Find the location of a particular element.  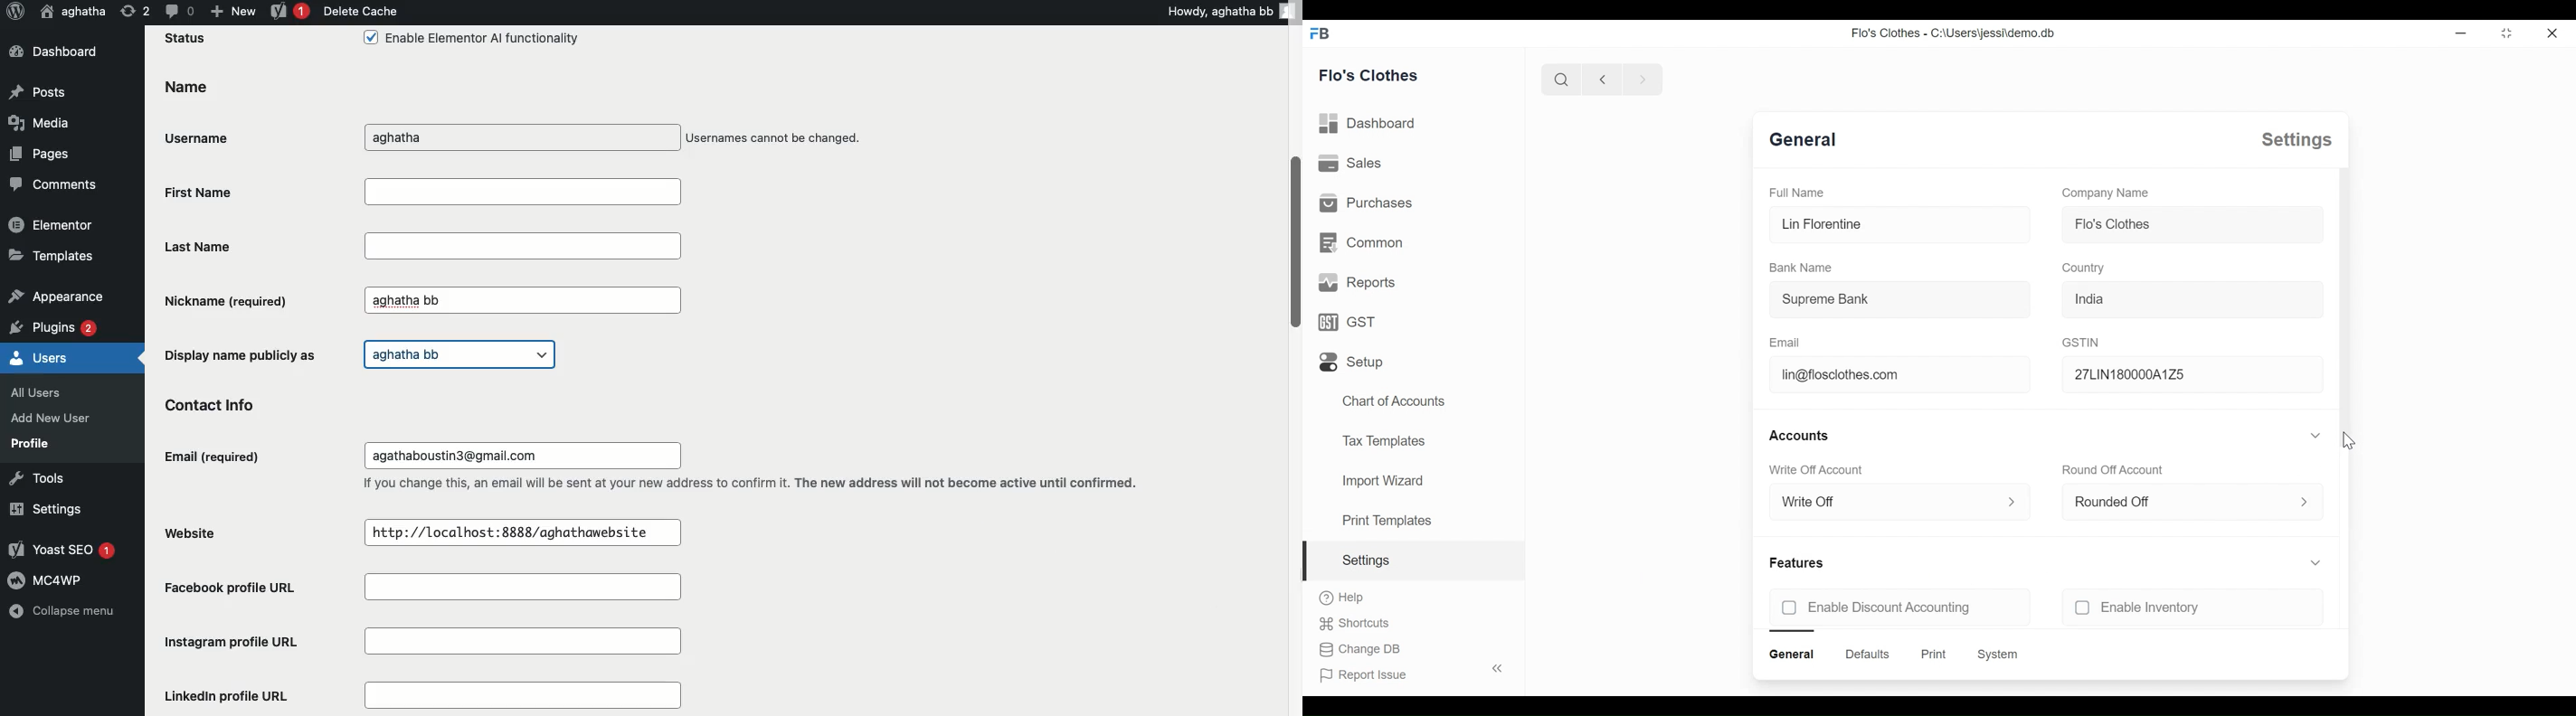

GSTIN is located at coordinates (2083, 341).